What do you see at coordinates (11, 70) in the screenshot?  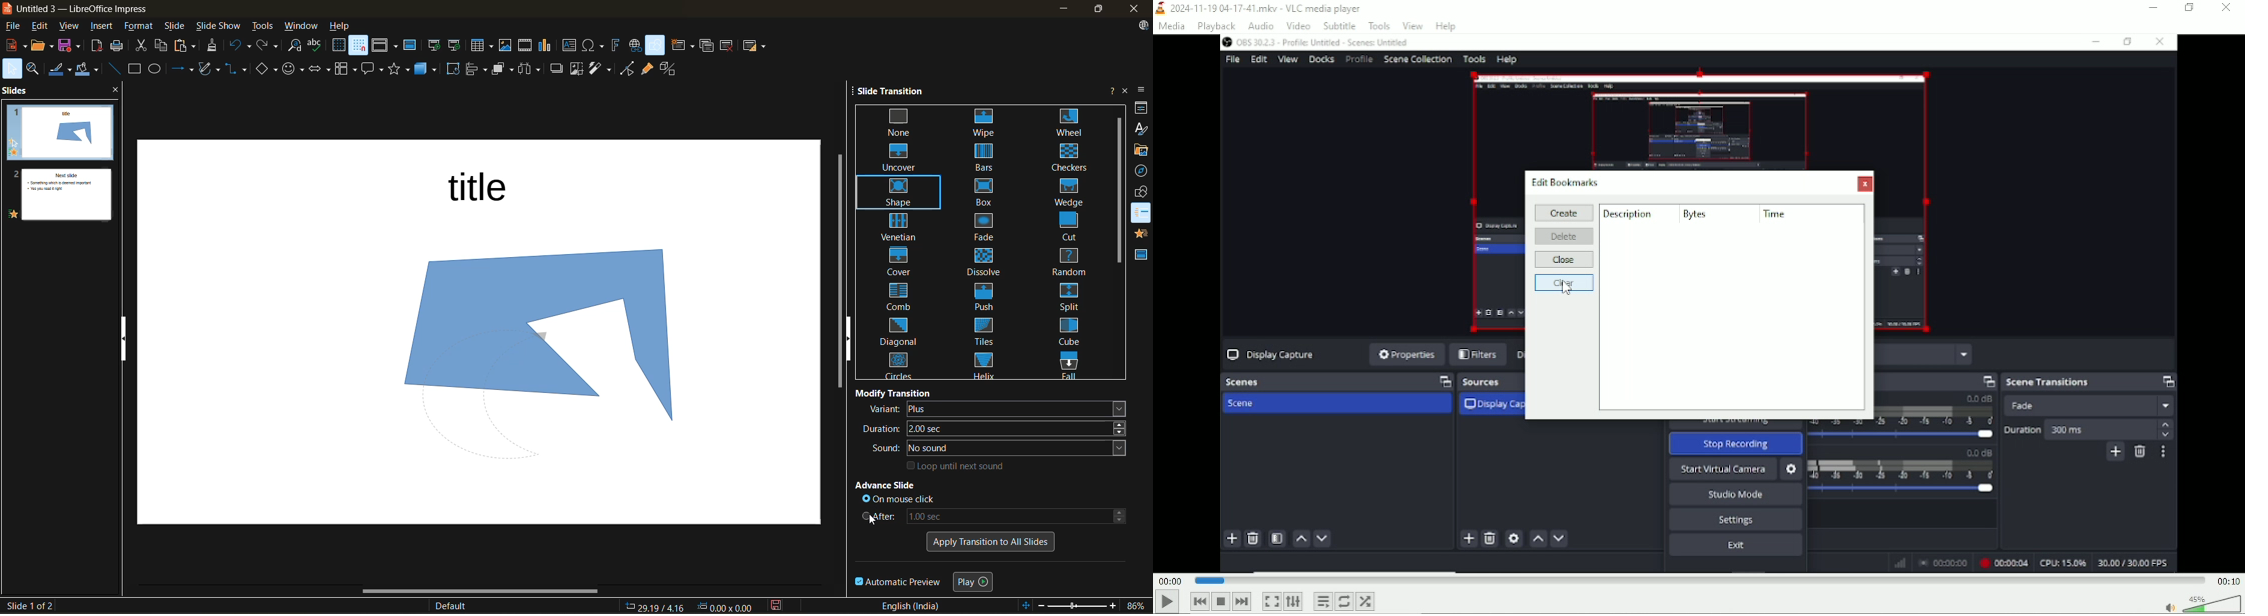 I see `select` at bounding box center [11, 70].